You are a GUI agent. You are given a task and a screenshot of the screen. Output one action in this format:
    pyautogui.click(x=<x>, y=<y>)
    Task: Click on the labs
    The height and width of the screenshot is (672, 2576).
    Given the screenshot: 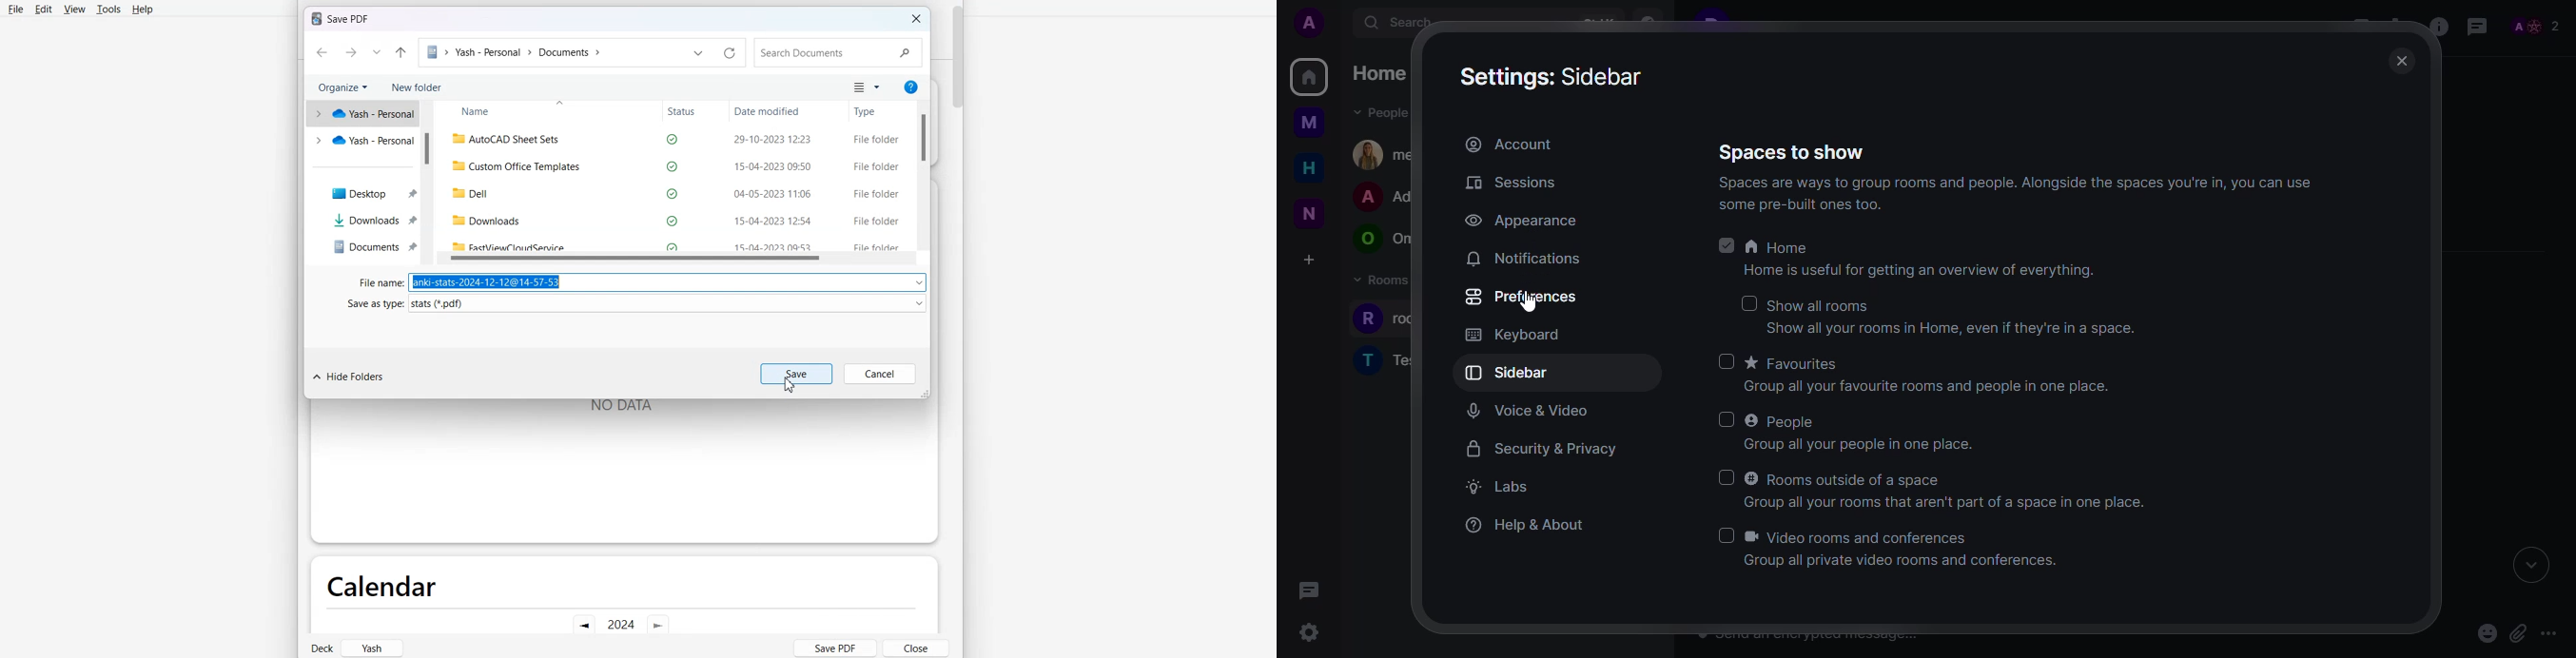 What is the action you would take?
    pyautogui.click(x=1495, y=486)
    